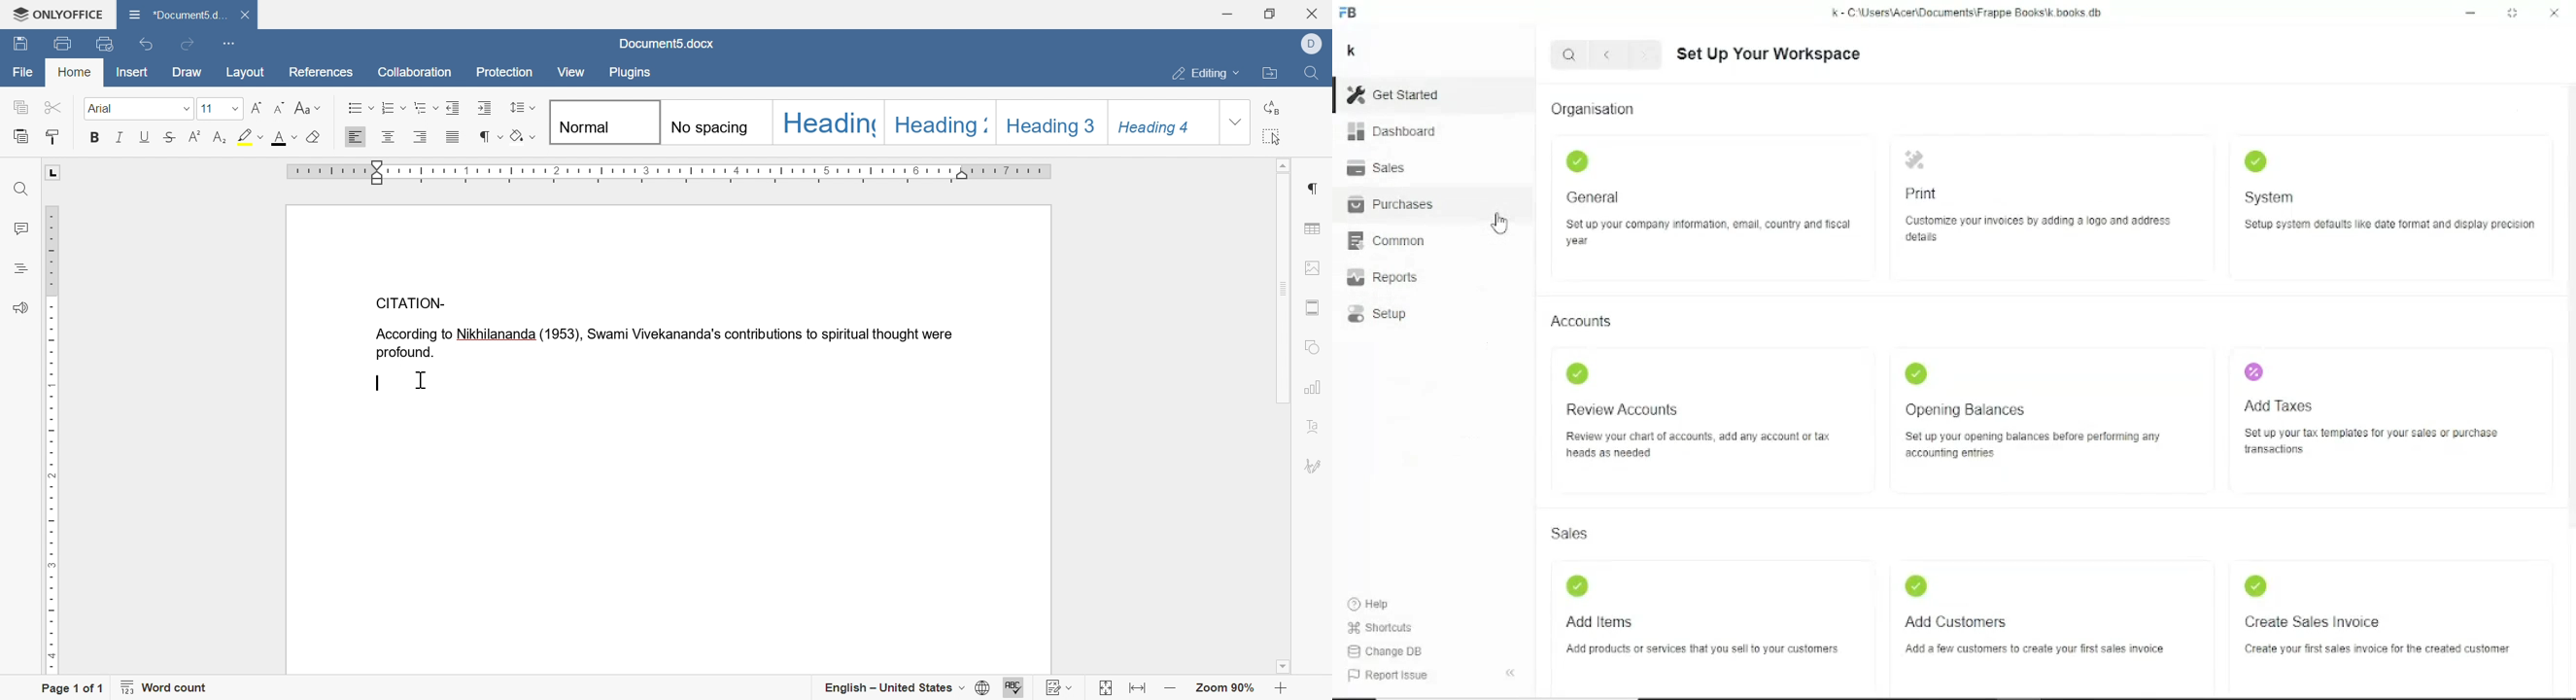 Image resolution: width=2576 pixels, height=700 pixels. I want to click on Heading, so click(941, 122).